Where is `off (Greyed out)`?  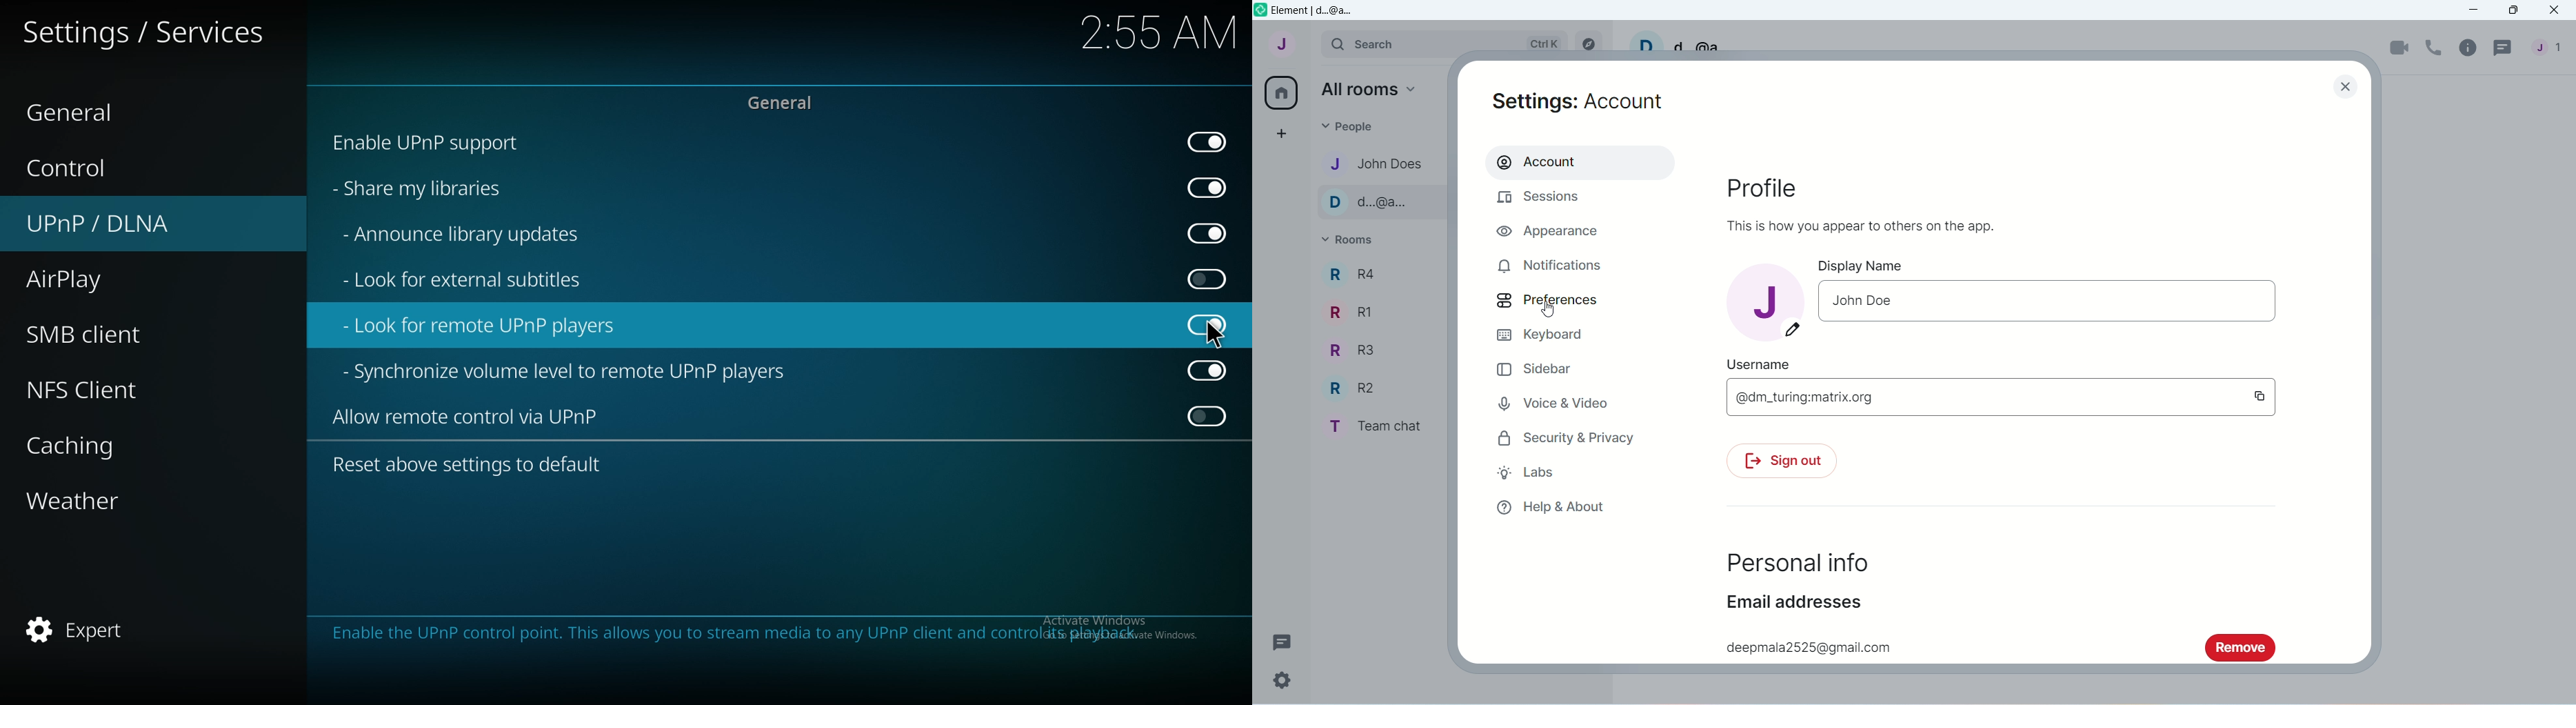
off (Greyed out) is located at coordinates (1208, 279).